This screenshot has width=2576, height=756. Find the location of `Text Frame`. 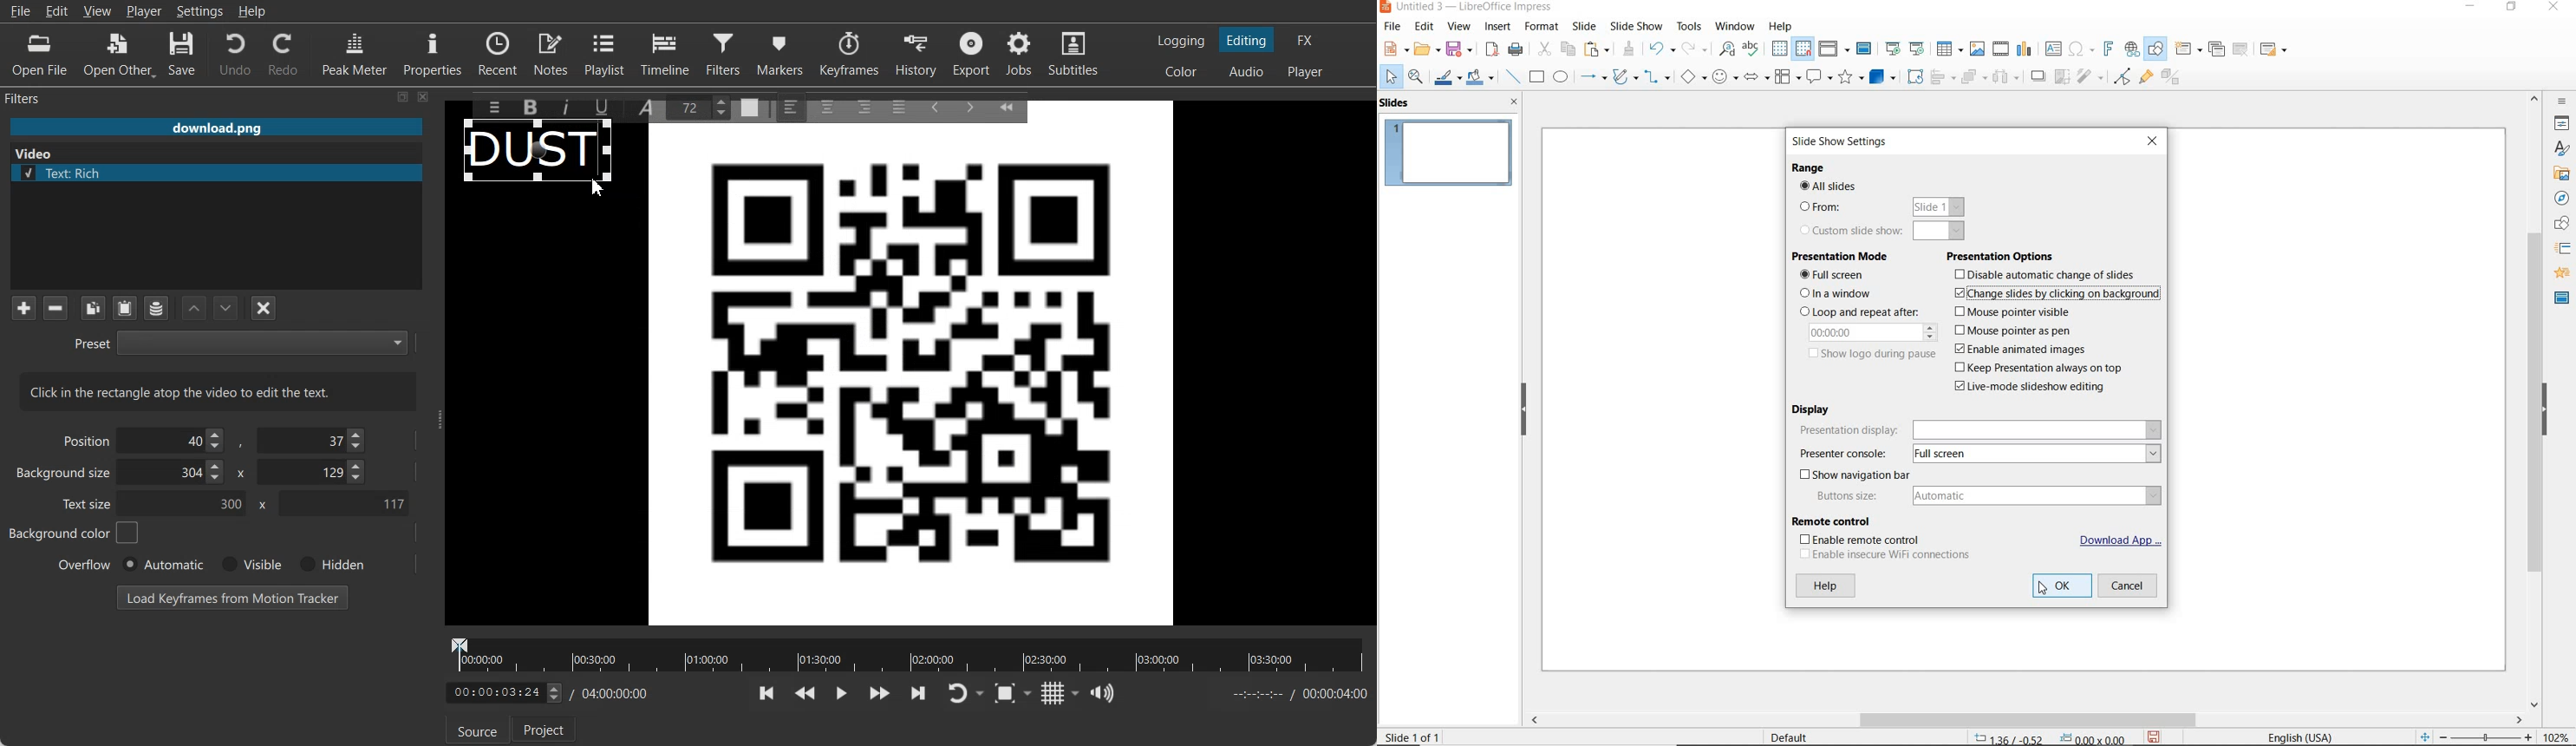

Text Frame is located at coordinates (542, 176).